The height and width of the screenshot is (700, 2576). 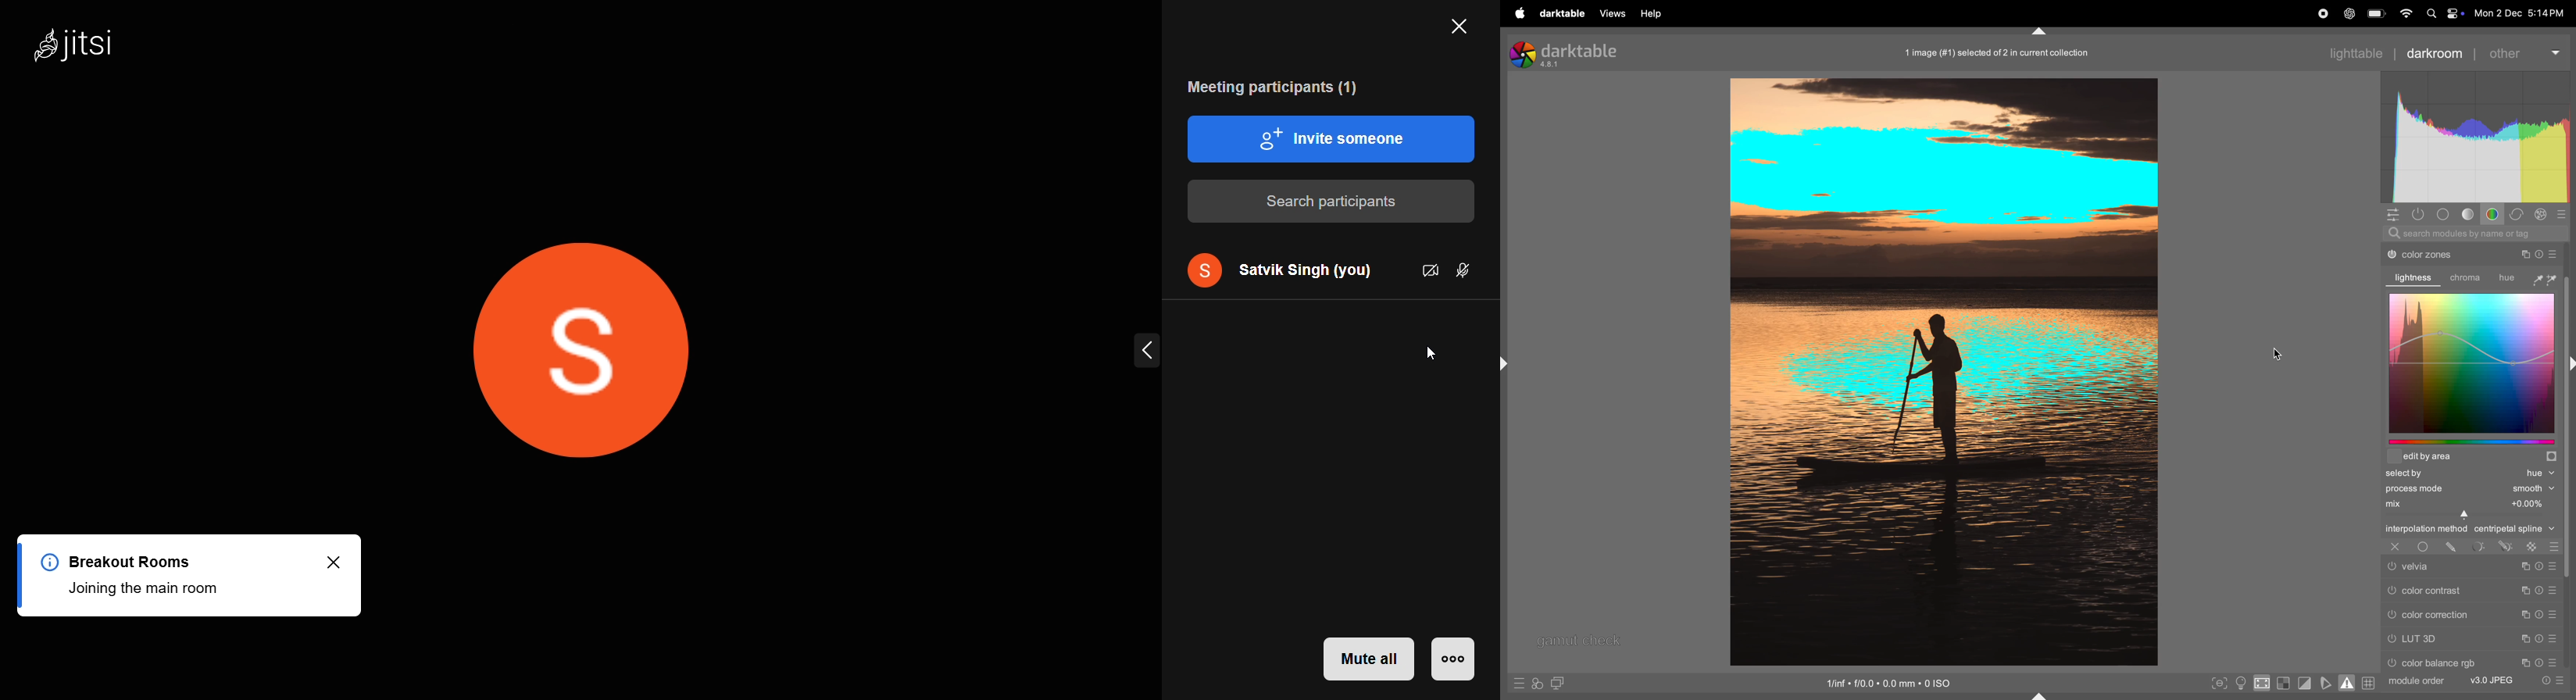 I want to click on Smooth, so click(x=2534, y=489).